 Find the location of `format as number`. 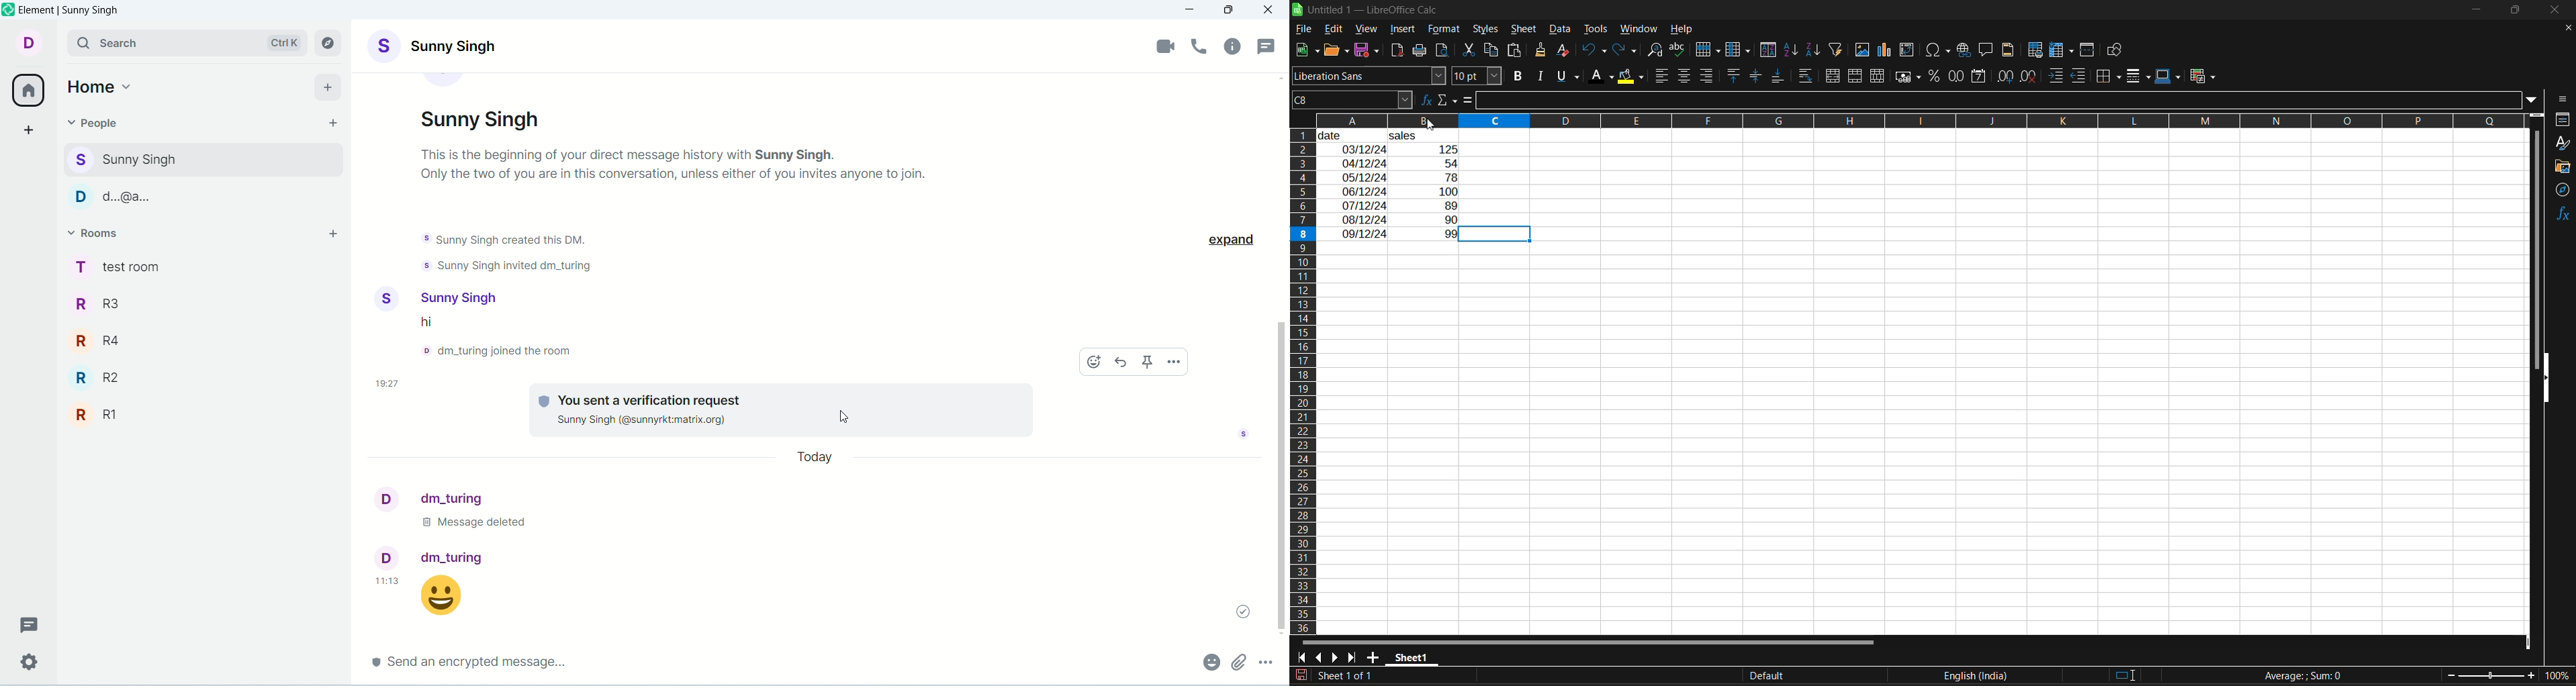

format as number is located at coordinates (1957, 78).